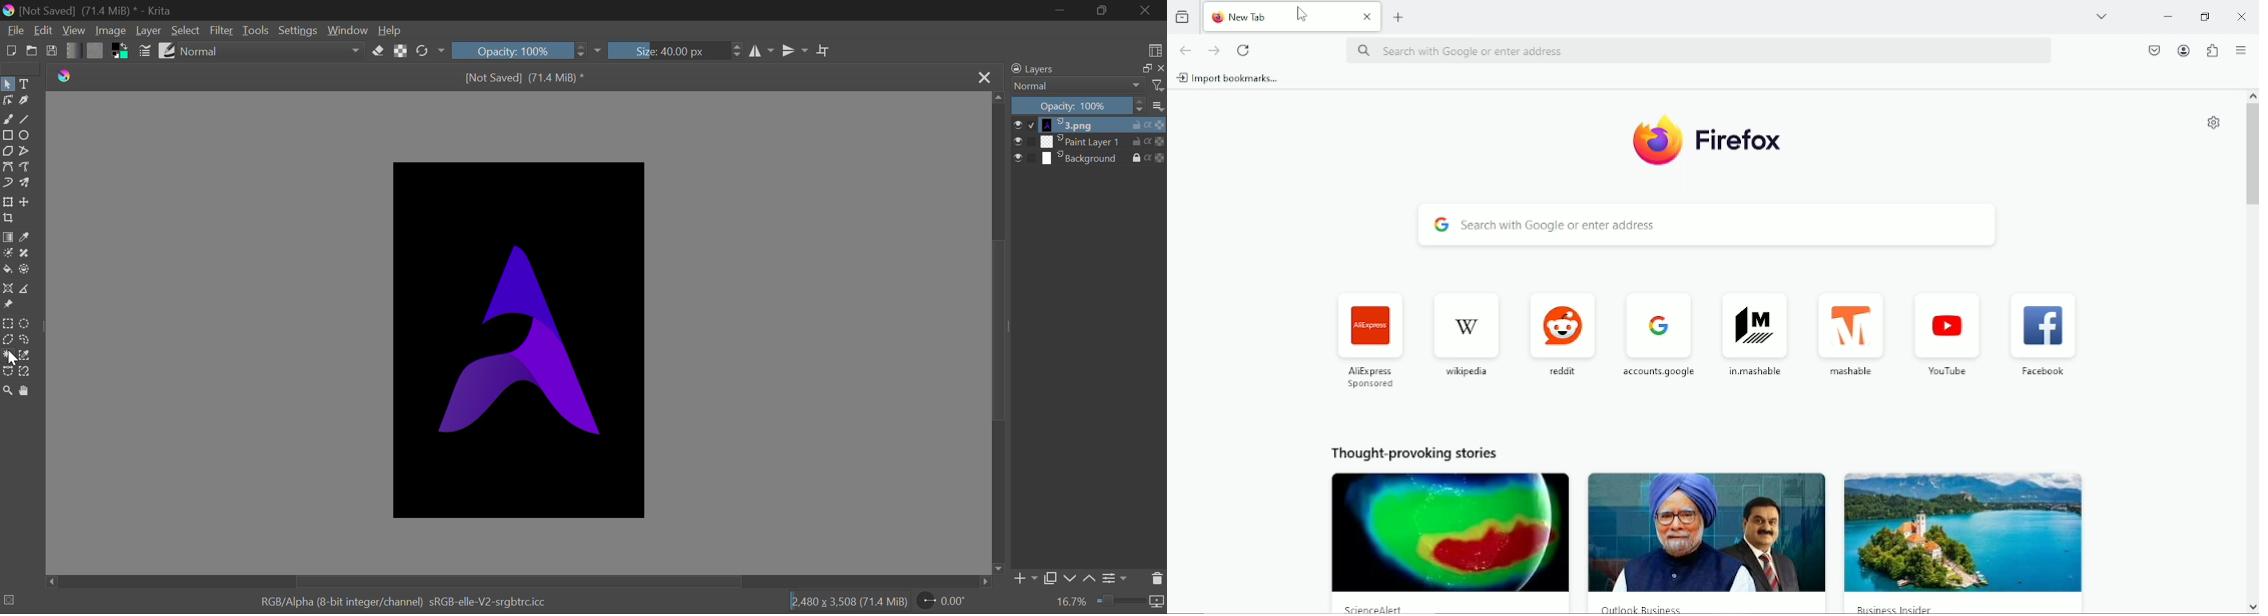 This screenshot has width=2268, height=616. Describe the element at coordinates (26, 203) in the screenshot. I see `Move Layers` at that location.